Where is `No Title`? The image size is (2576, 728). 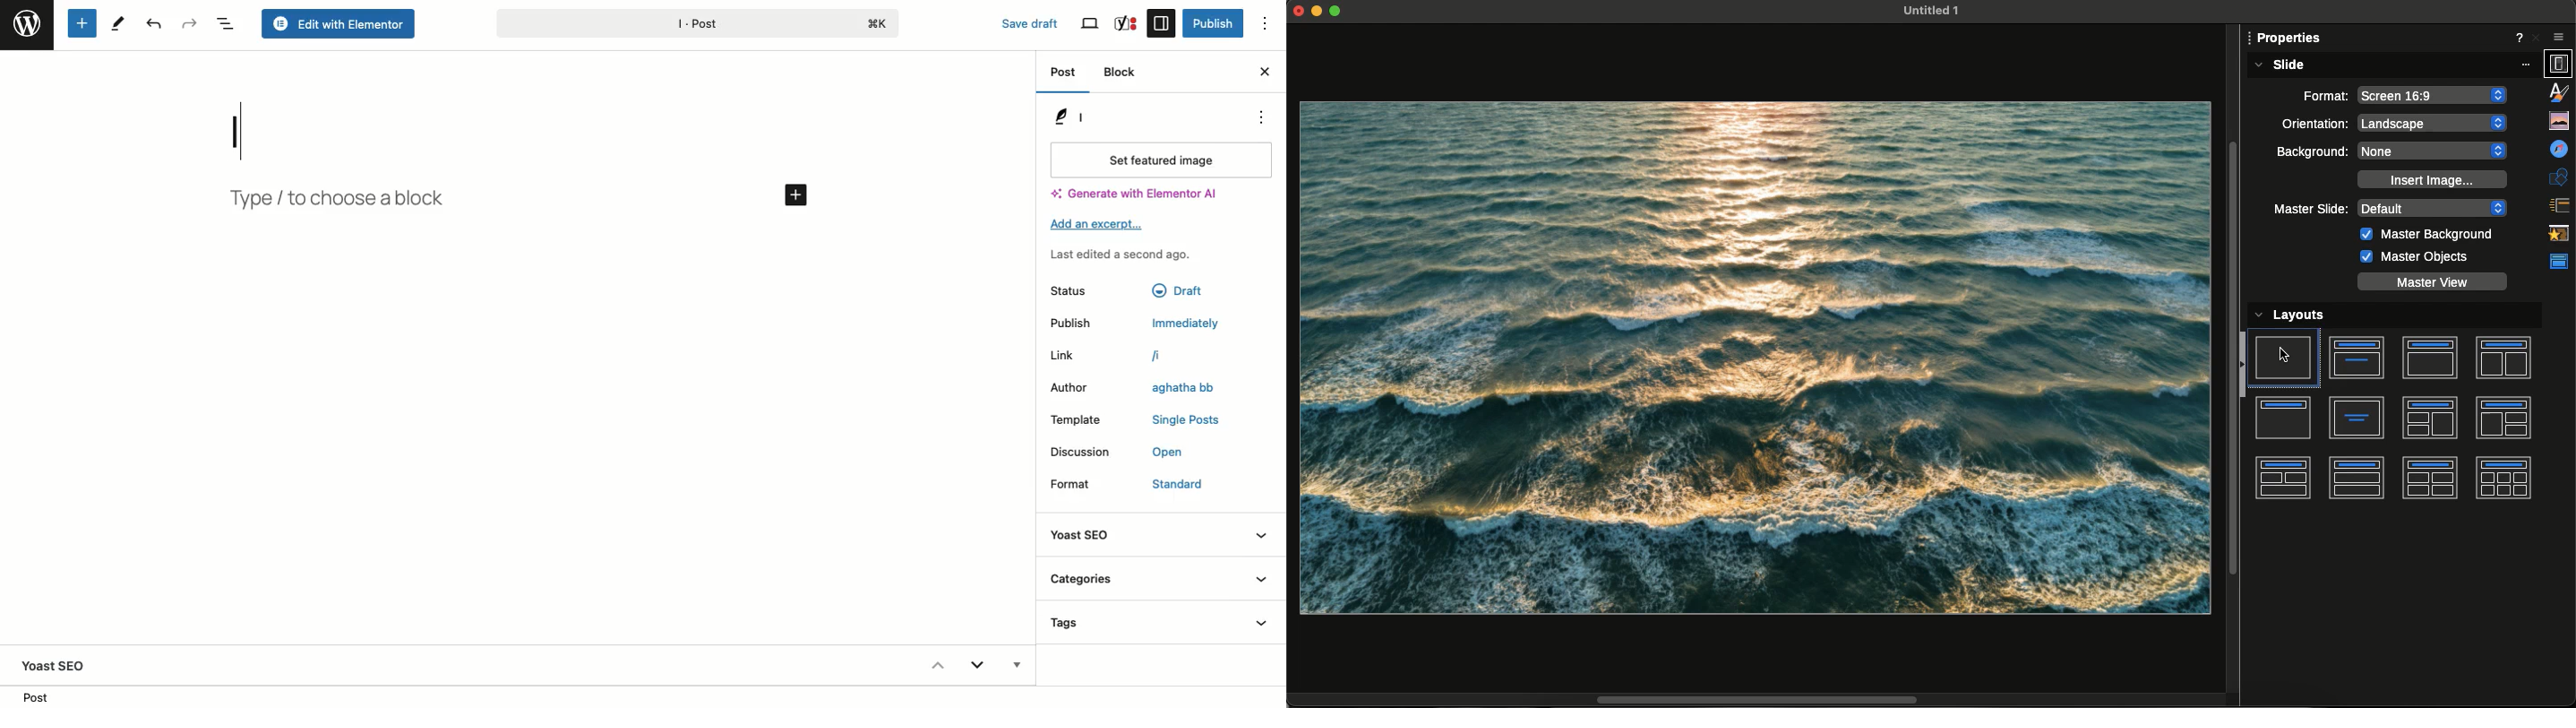
No Title is located at coordinates (1085, 116).